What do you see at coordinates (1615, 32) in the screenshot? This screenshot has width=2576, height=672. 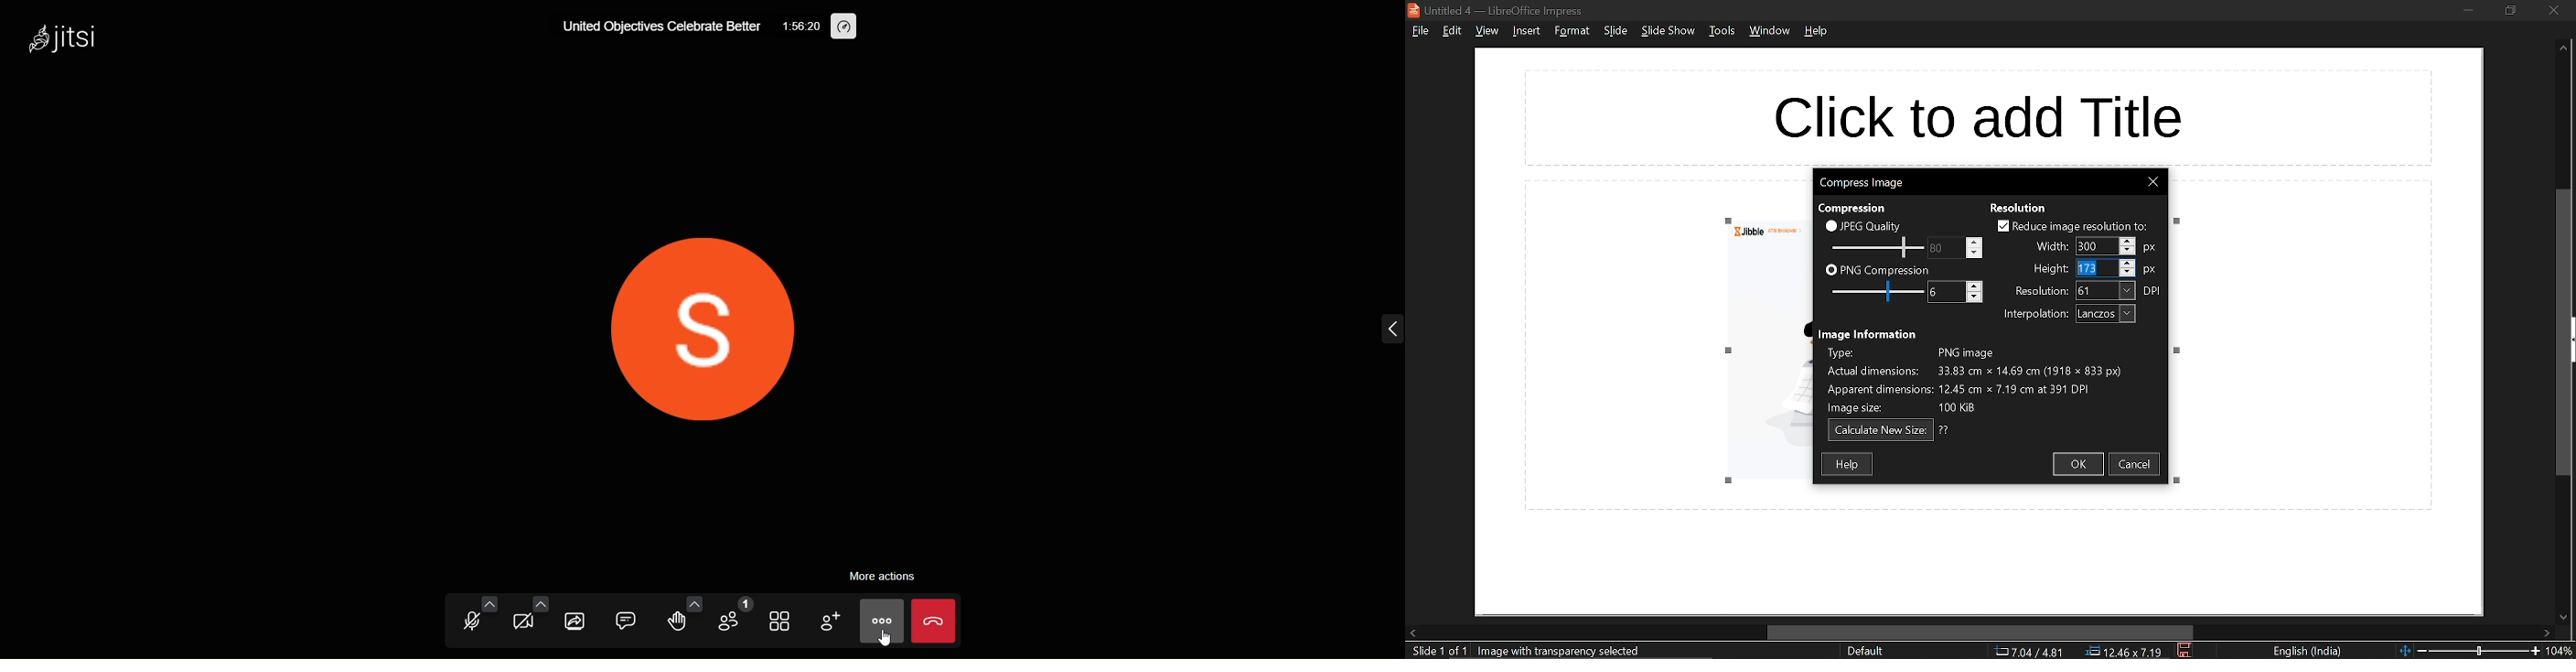 I see `slide` at bounding box center [1615, 32].